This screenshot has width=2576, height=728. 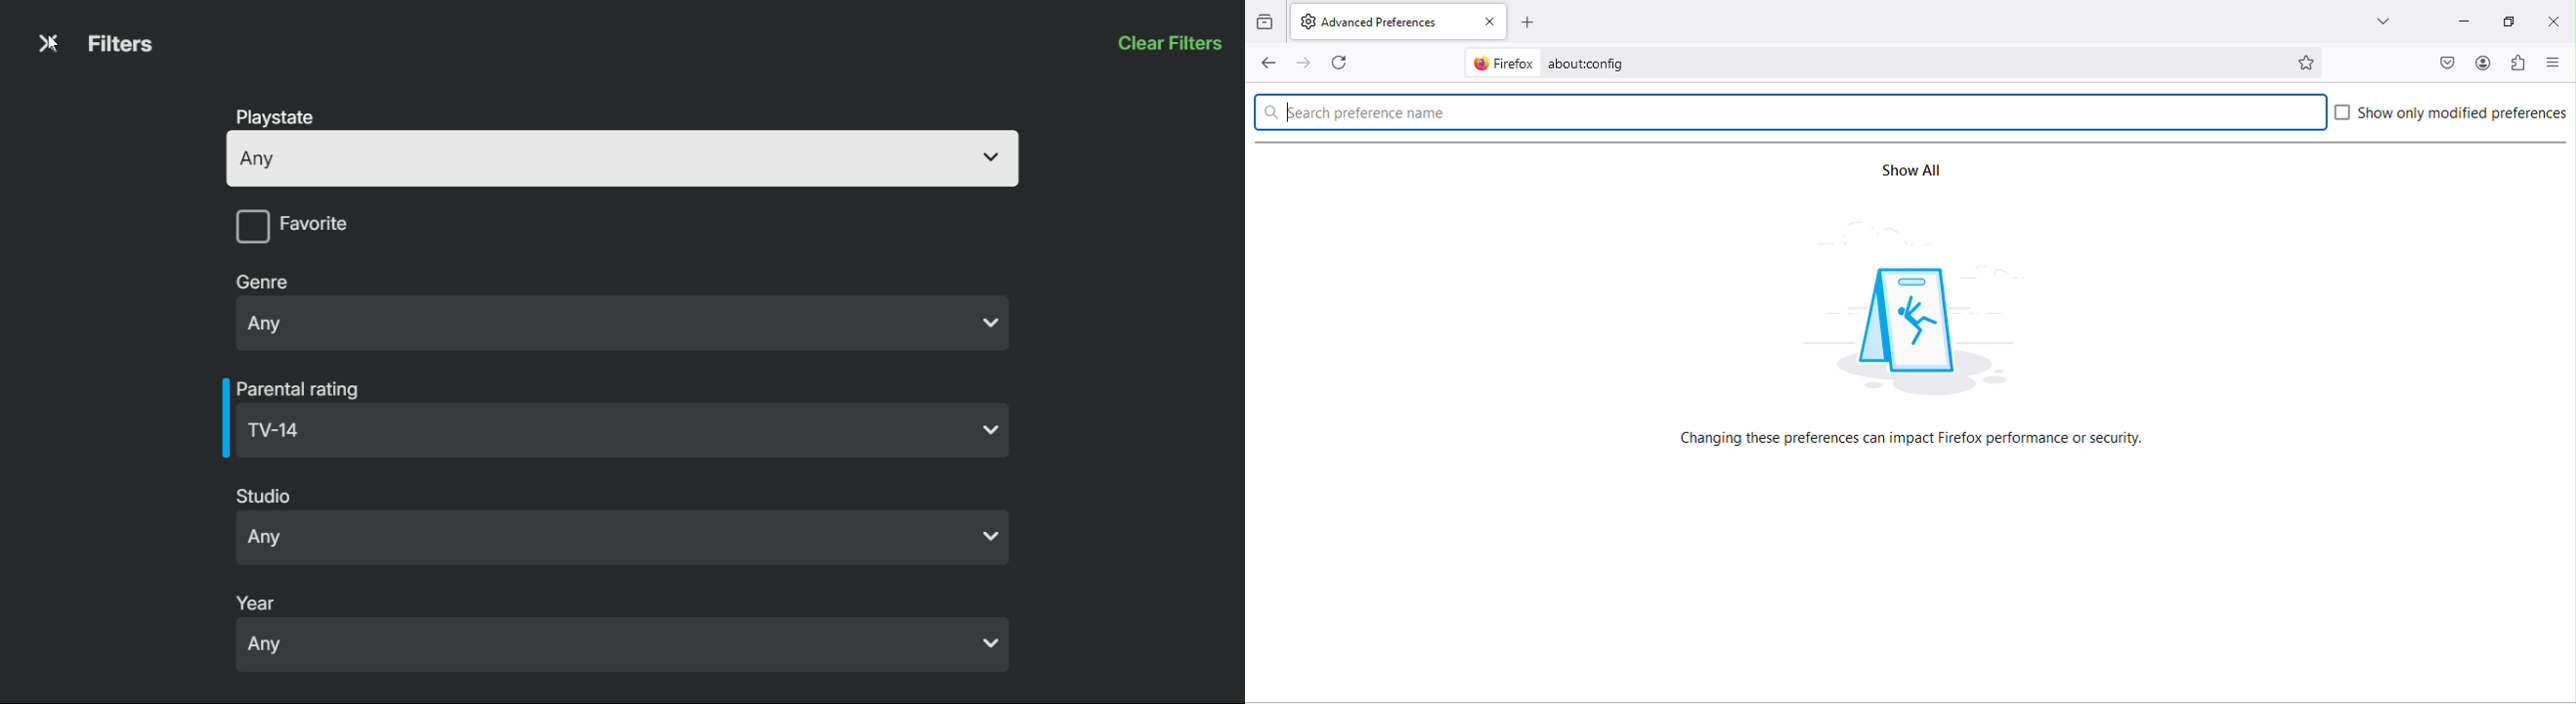 What do you see at coordinates (2309, 60) in the screenshot?
I see `bookmark` at bounding box center [2309, 60].